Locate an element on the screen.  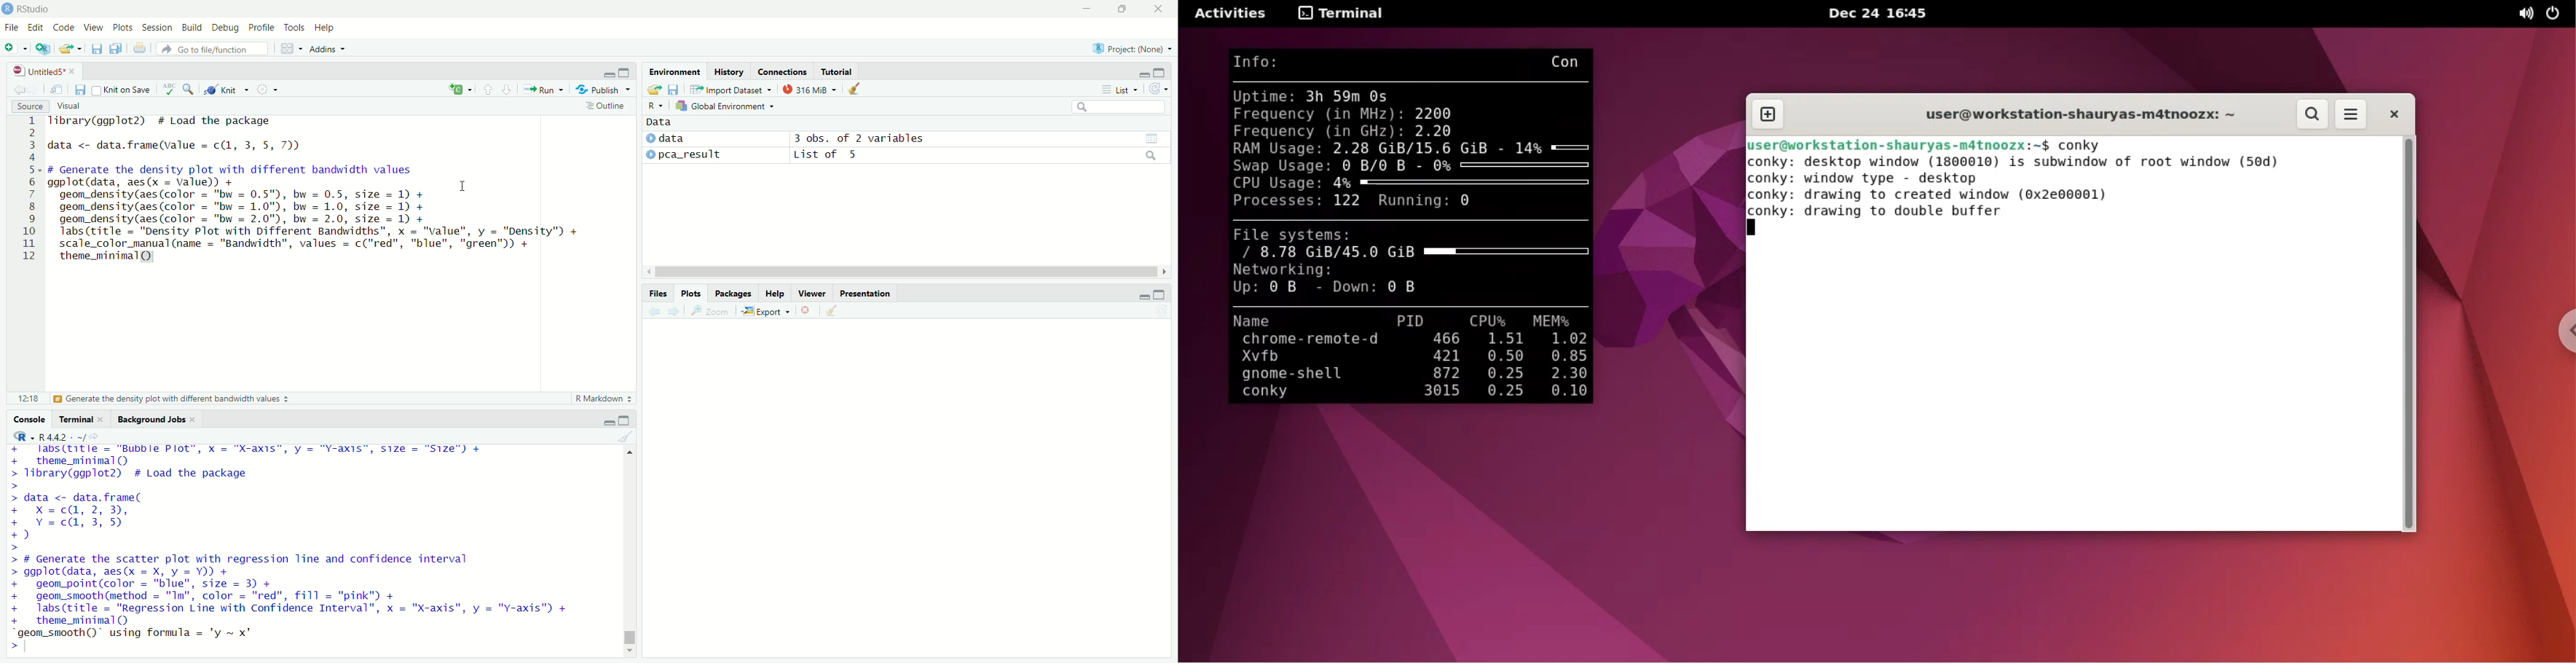
Refresh the list of objects in the environment is located at coordinates (1158, 88).